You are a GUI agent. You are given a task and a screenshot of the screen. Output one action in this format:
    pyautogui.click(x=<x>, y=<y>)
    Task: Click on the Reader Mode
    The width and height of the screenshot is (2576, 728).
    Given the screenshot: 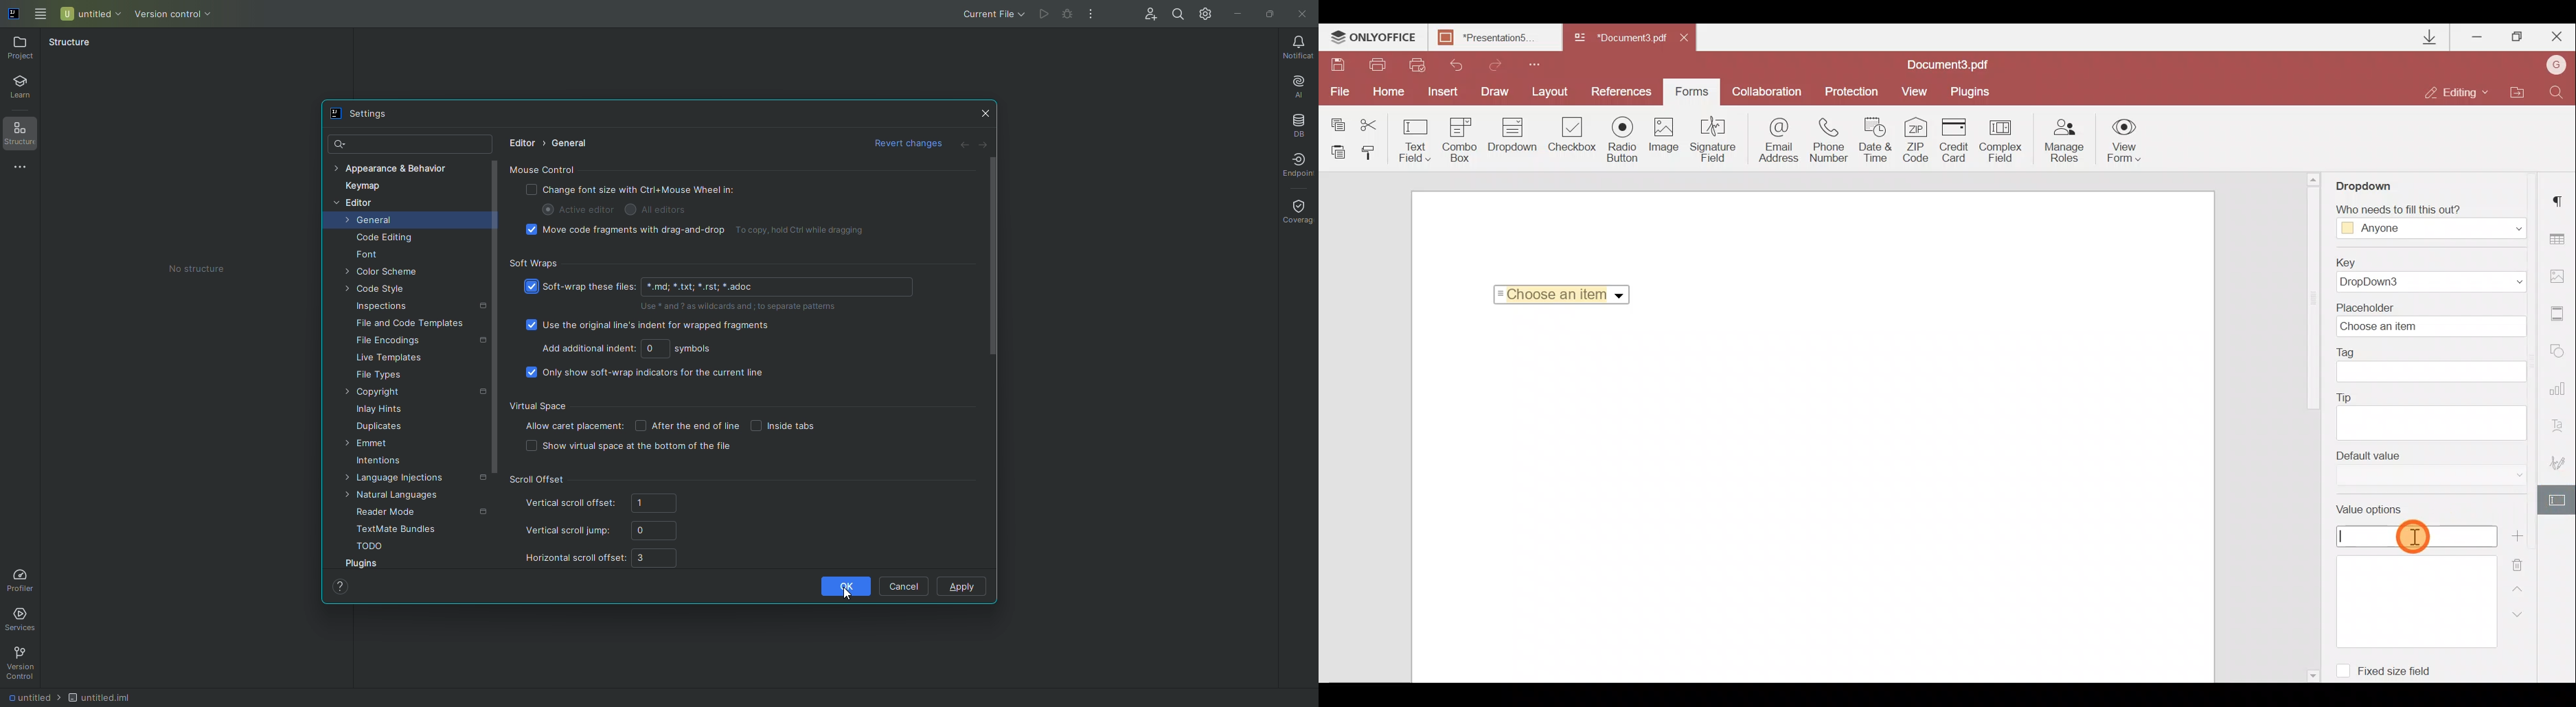 What is the action you would take?
    pyautogui.click(x=388, y=511)
    